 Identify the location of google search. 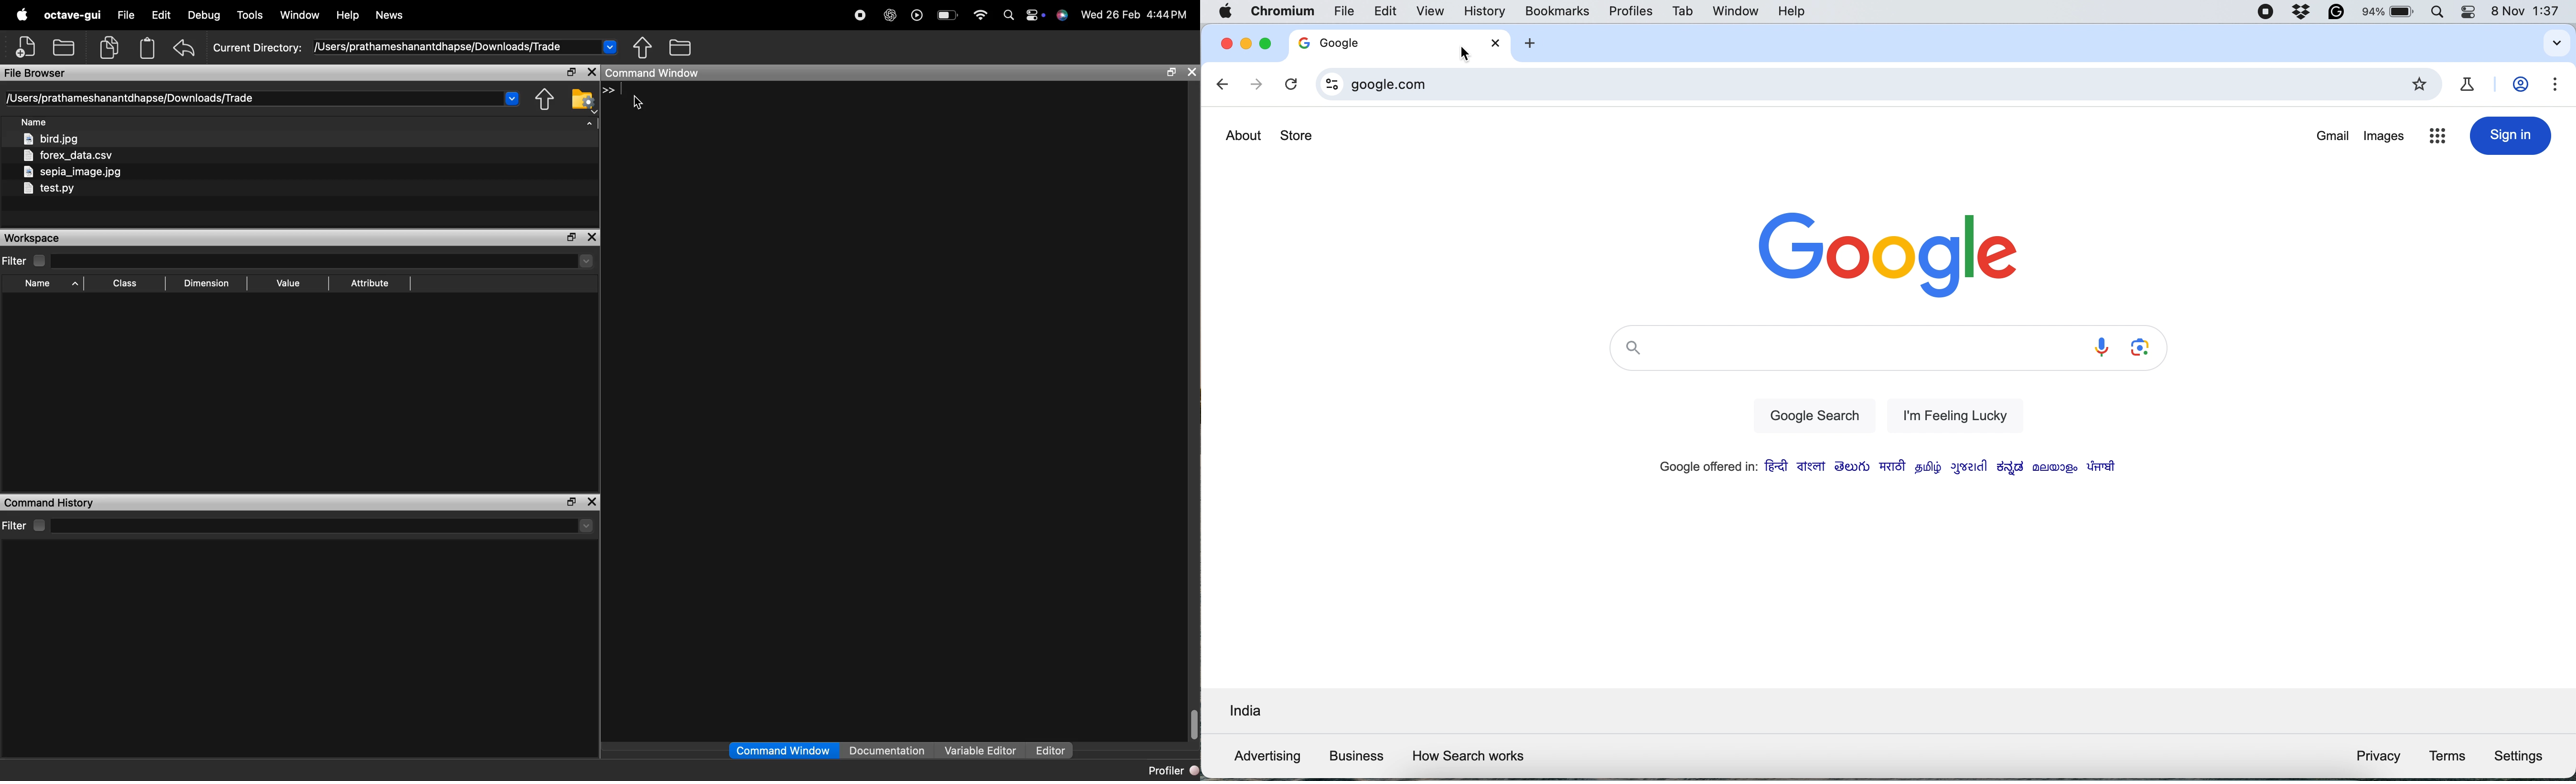
(1811, 417).